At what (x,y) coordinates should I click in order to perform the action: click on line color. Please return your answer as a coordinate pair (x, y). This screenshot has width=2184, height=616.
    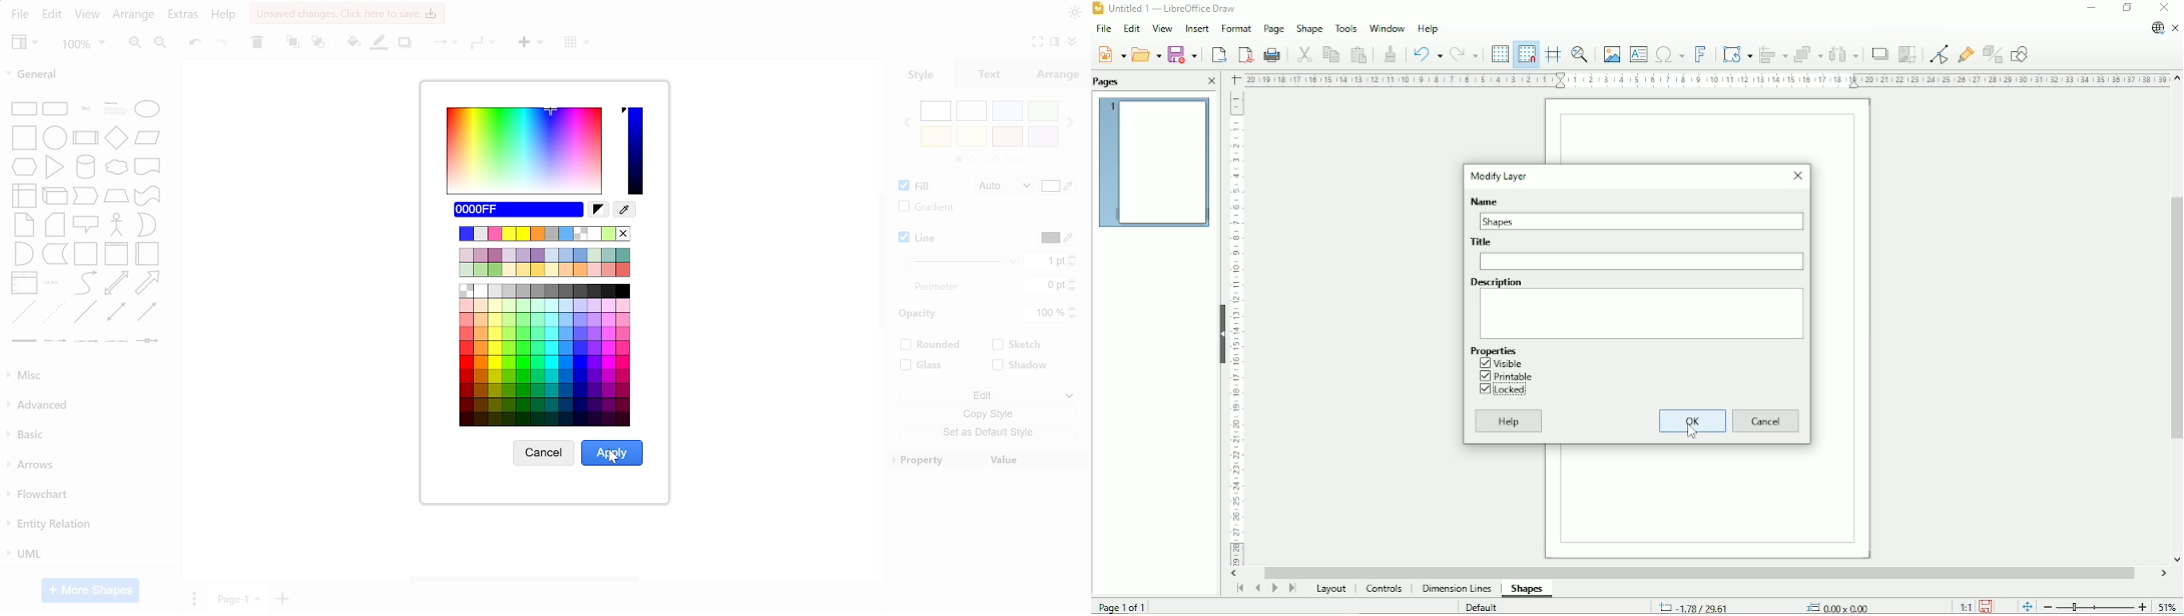
    Looking at the image, I should click on (1057, 238).